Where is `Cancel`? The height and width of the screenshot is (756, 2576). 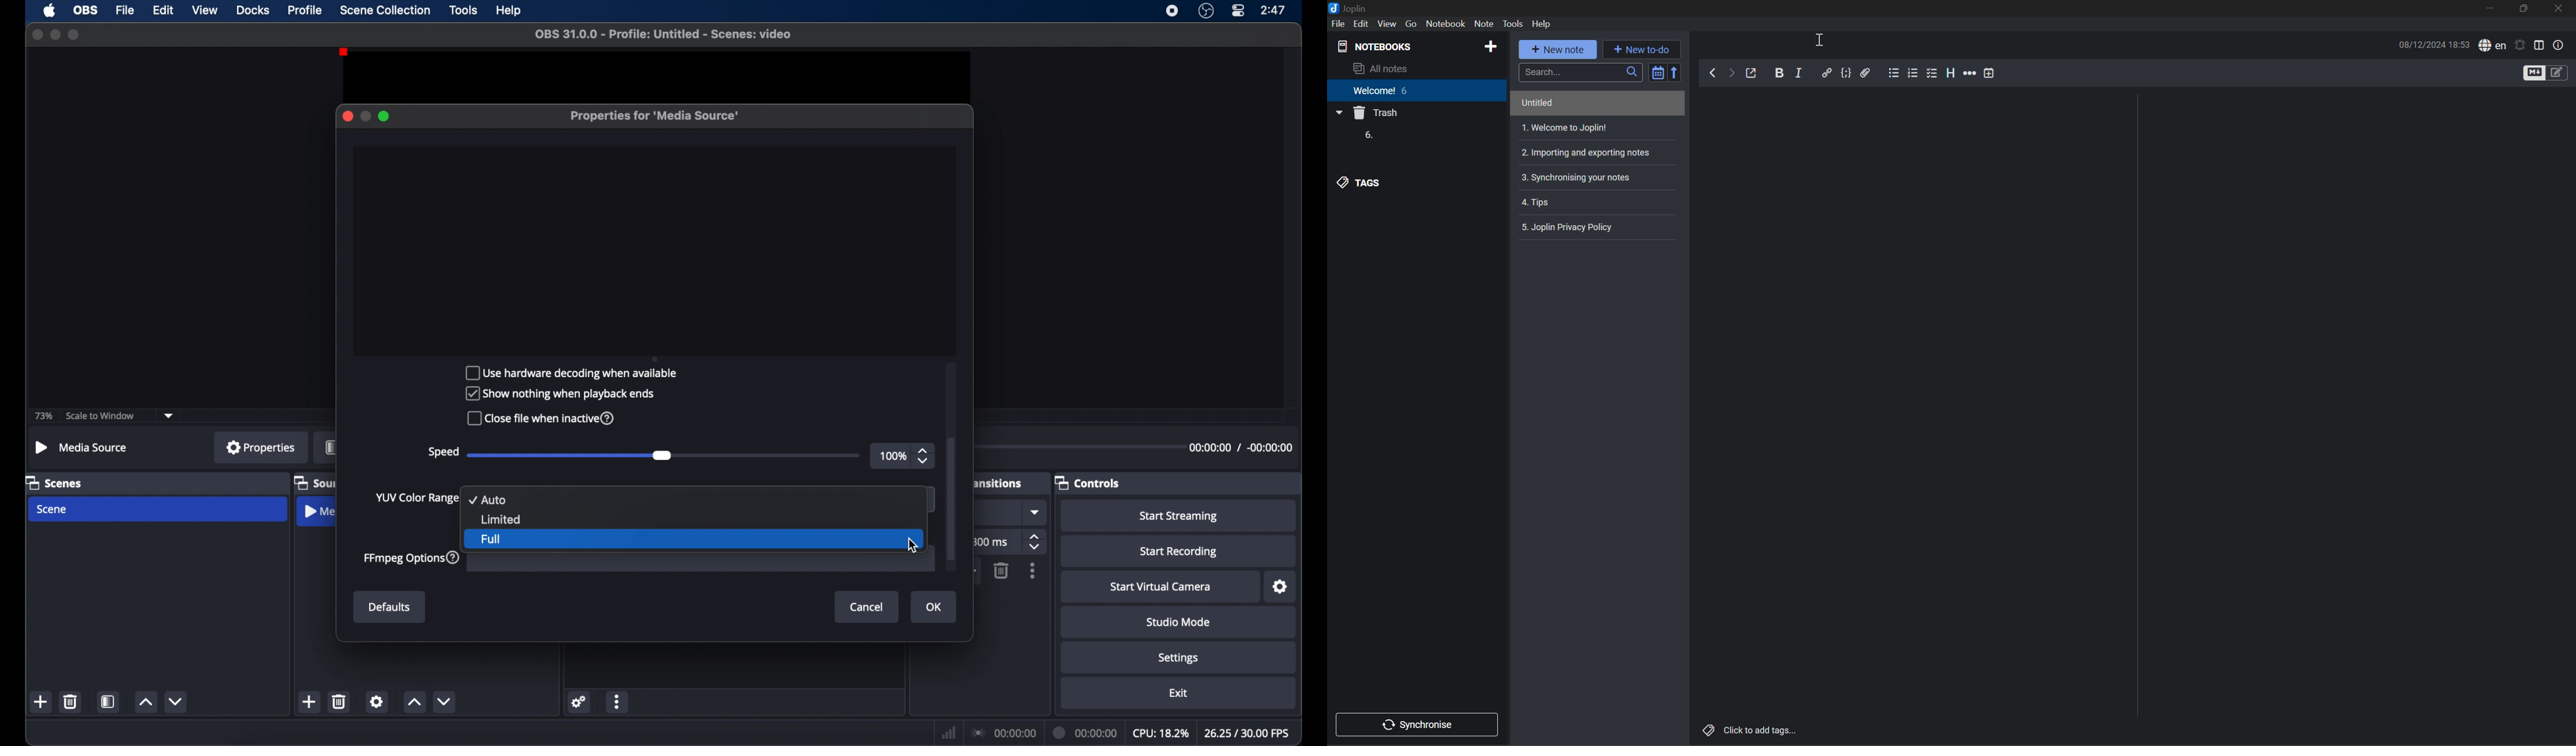 Cancel is located at coordinates (865, 606).